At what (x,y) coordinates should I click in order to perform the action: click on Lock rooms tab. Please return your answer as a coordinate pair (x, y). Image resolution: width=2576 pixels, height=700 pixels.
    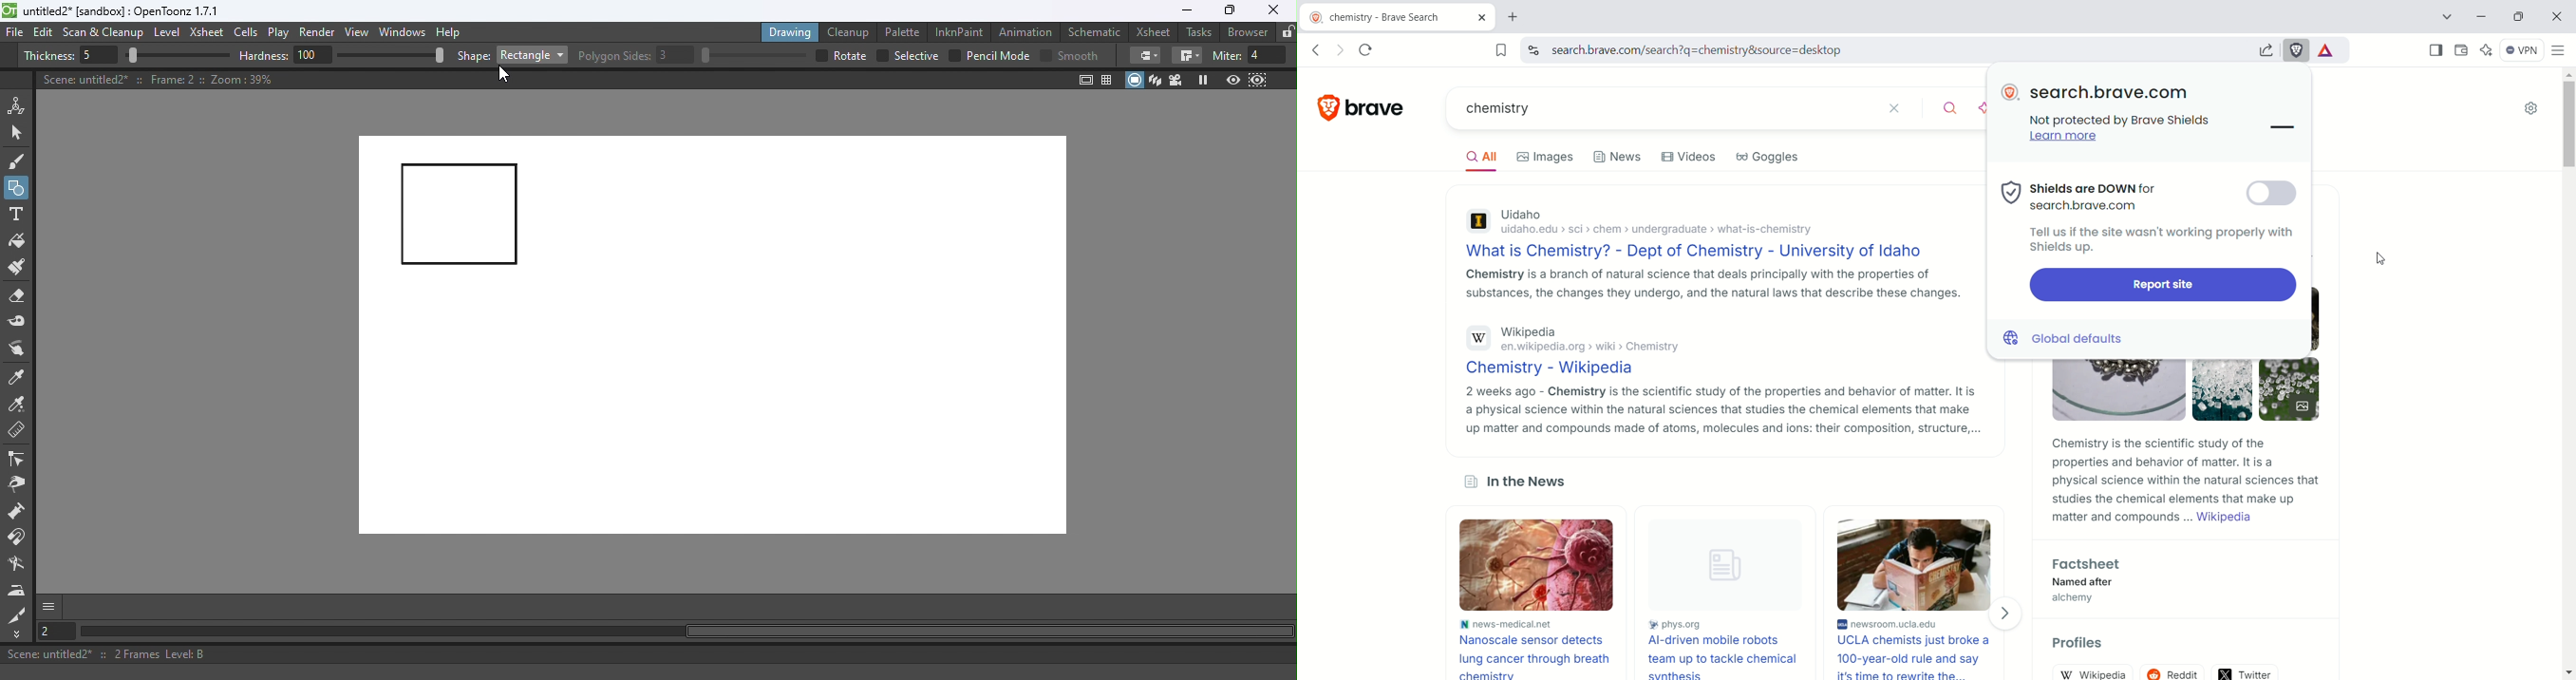
    Looking at the image, I should click on (1288, 33).